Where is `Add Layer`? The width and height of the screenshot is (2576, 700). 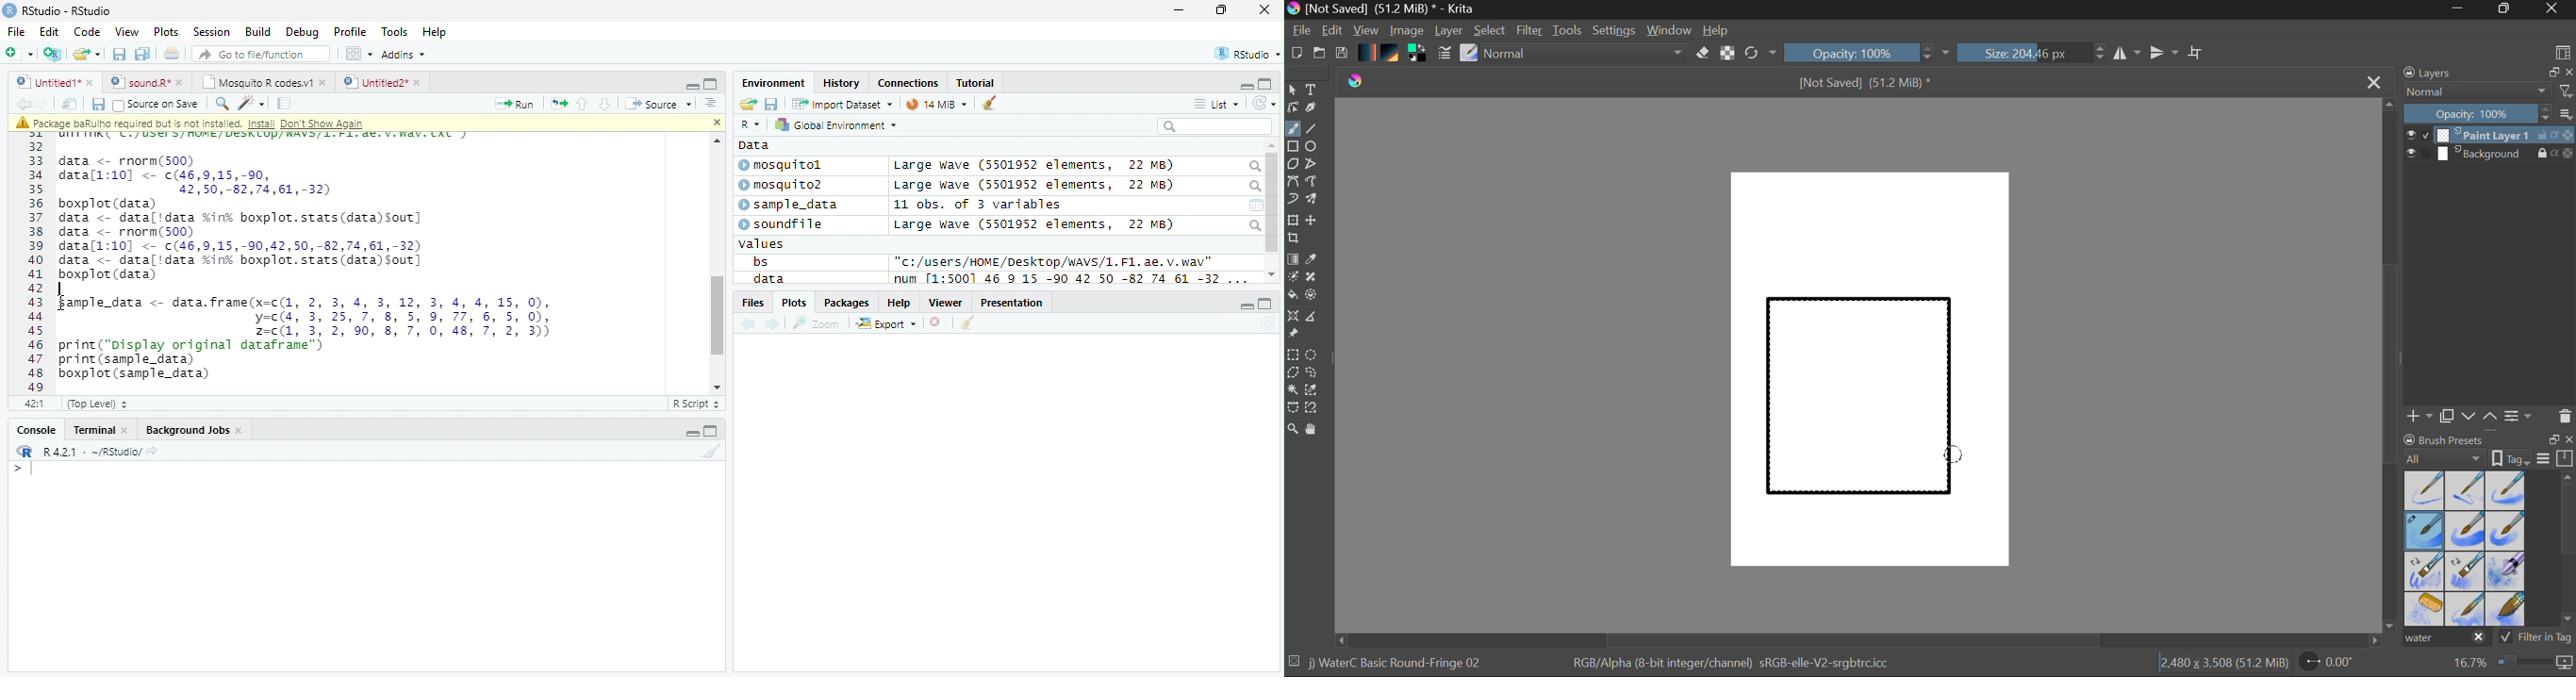 Add Layer is located at coordinates (2420, 416).